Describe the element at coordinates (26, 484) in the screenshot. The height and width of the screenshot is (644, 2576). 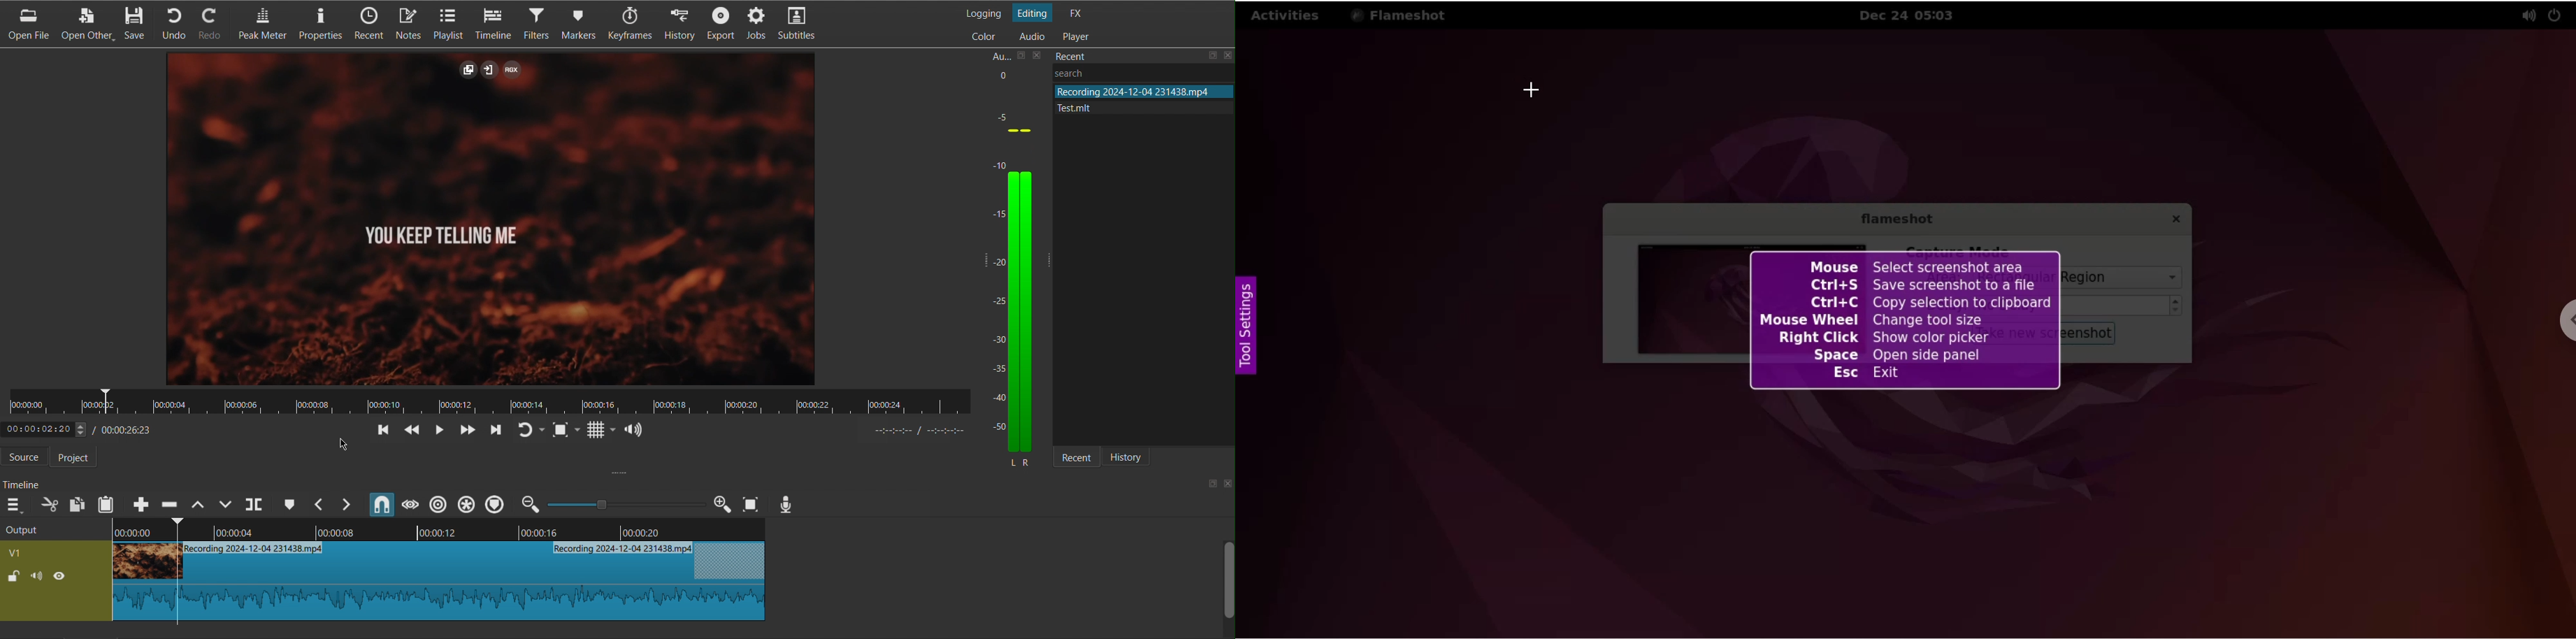
I see `Timeline ` at that location.